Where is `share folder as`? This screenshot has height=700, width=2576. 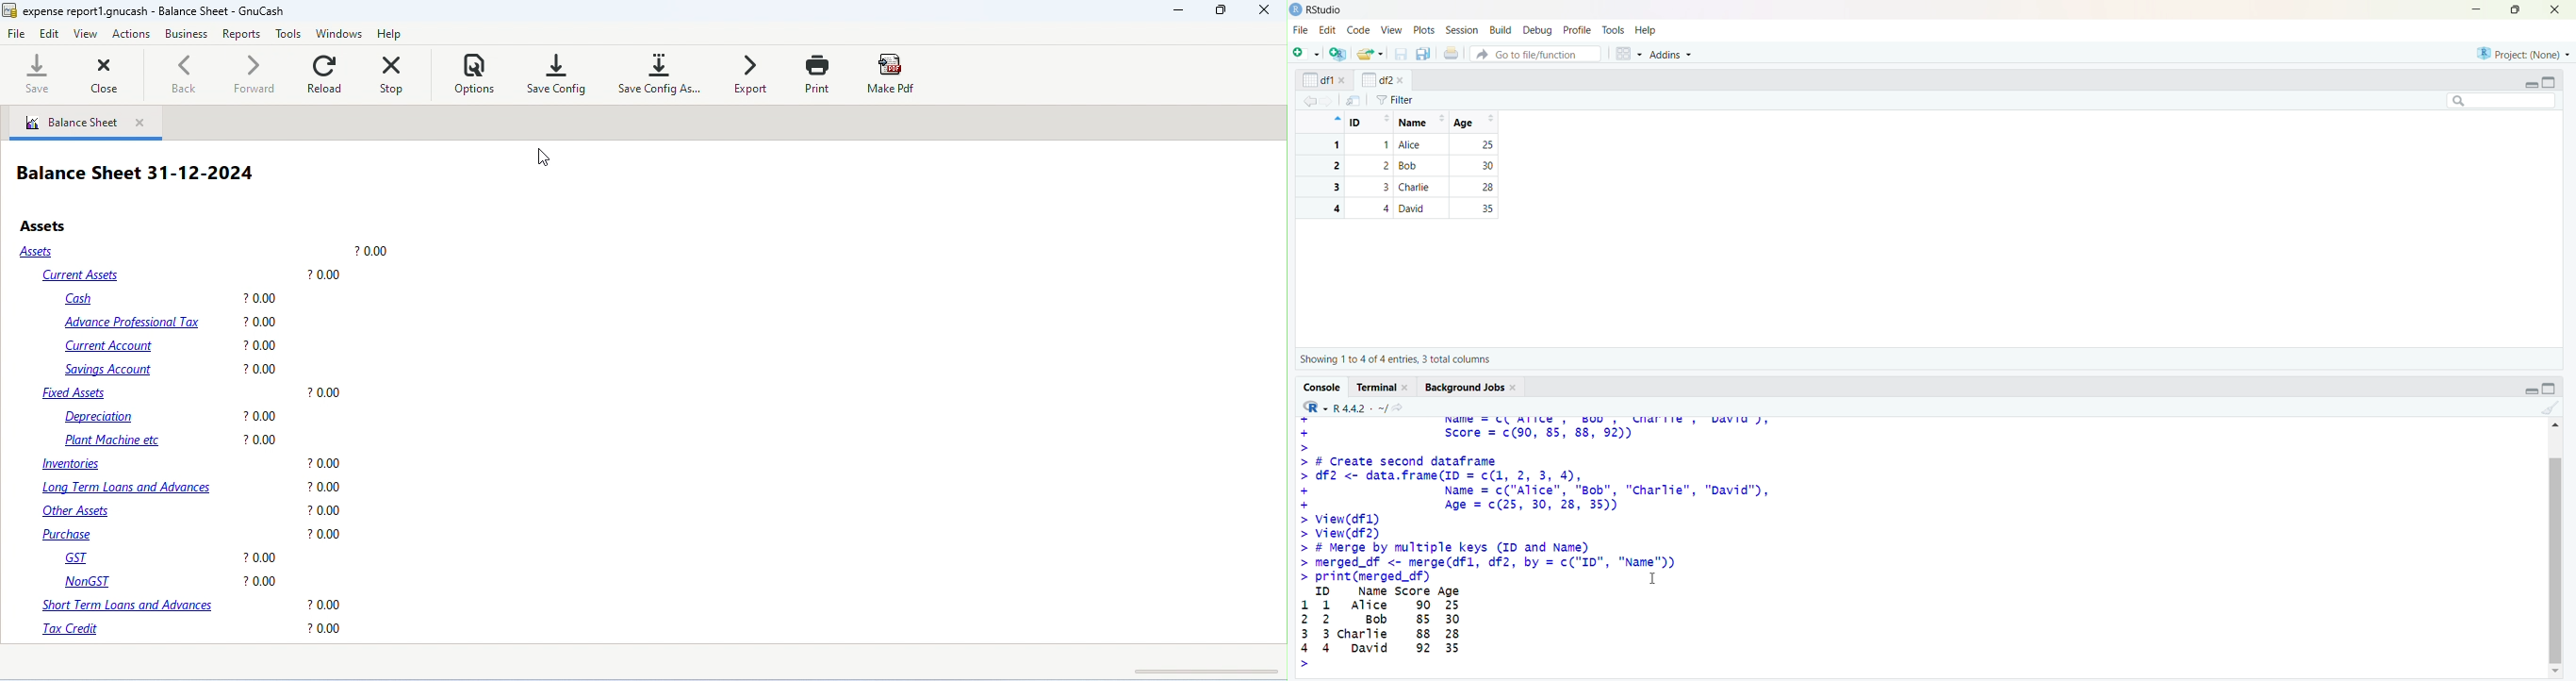 share folder as is located at coordinates (1371, 54).